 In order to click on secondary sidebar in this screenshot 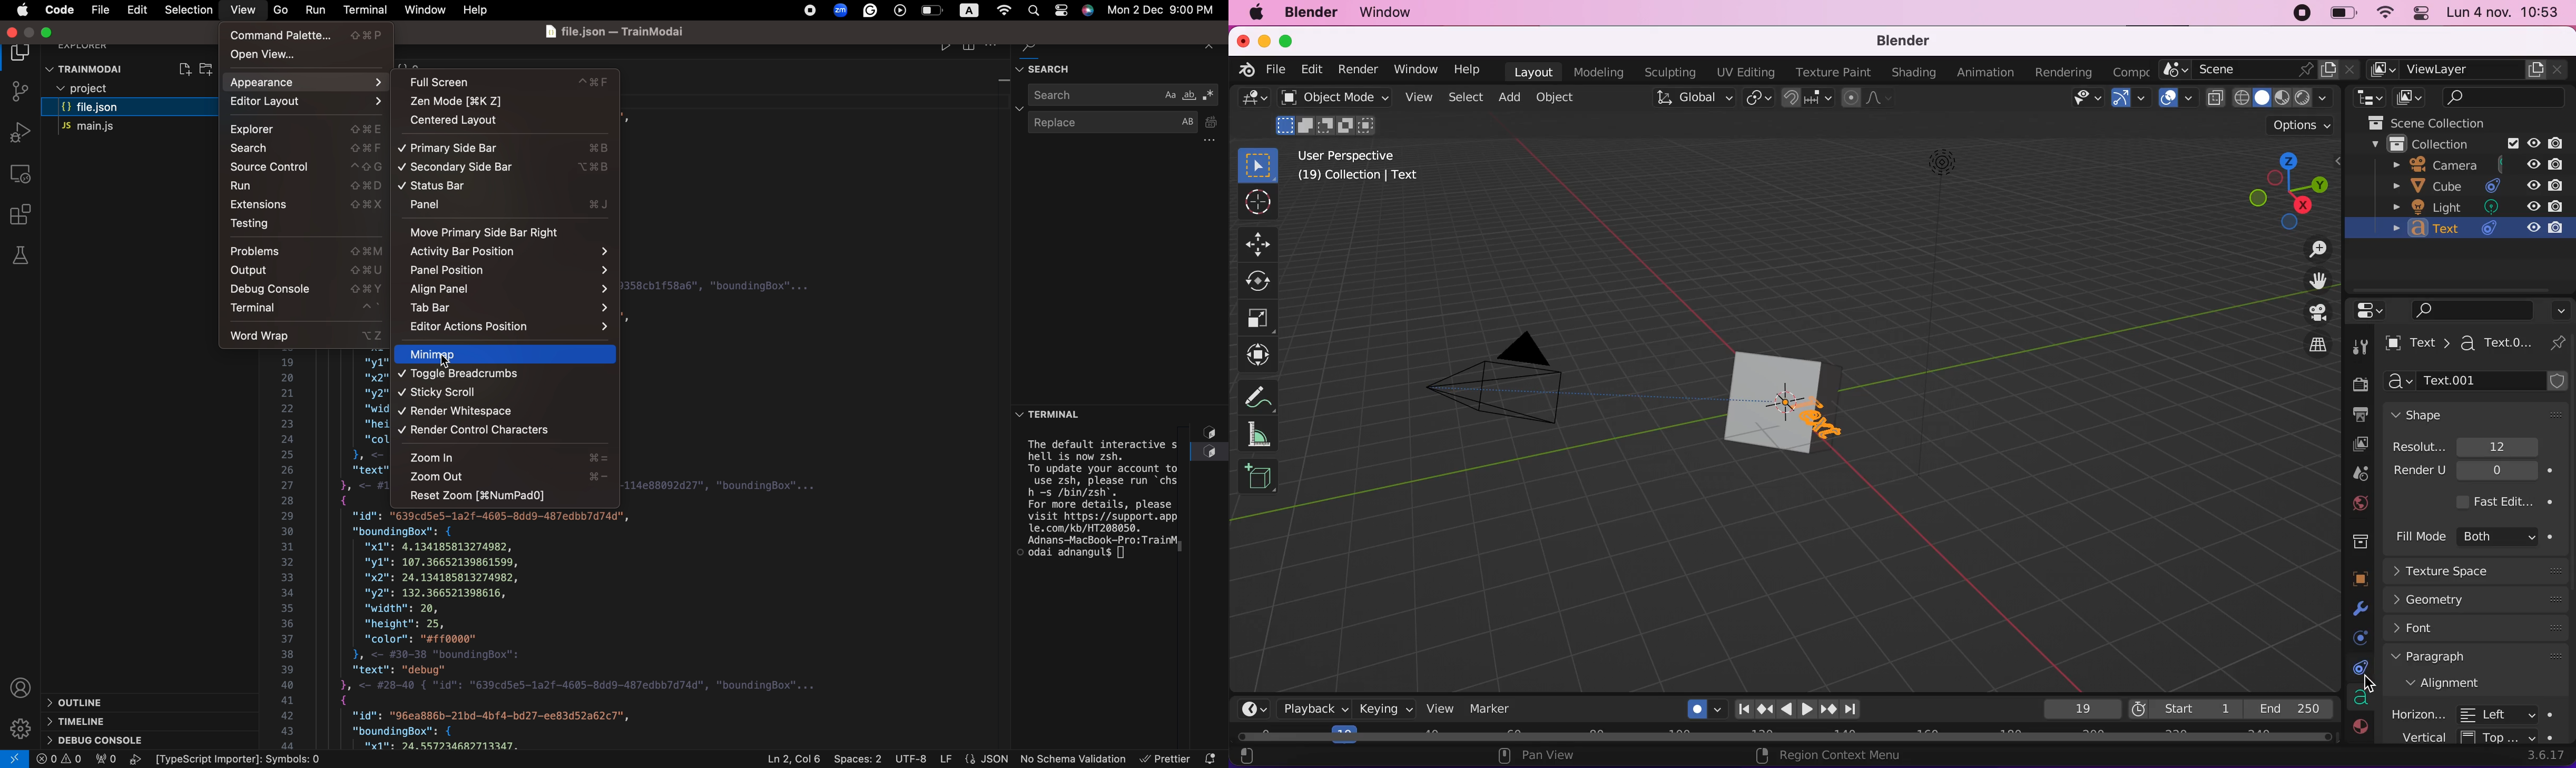, I will do `click(505, 168)`.